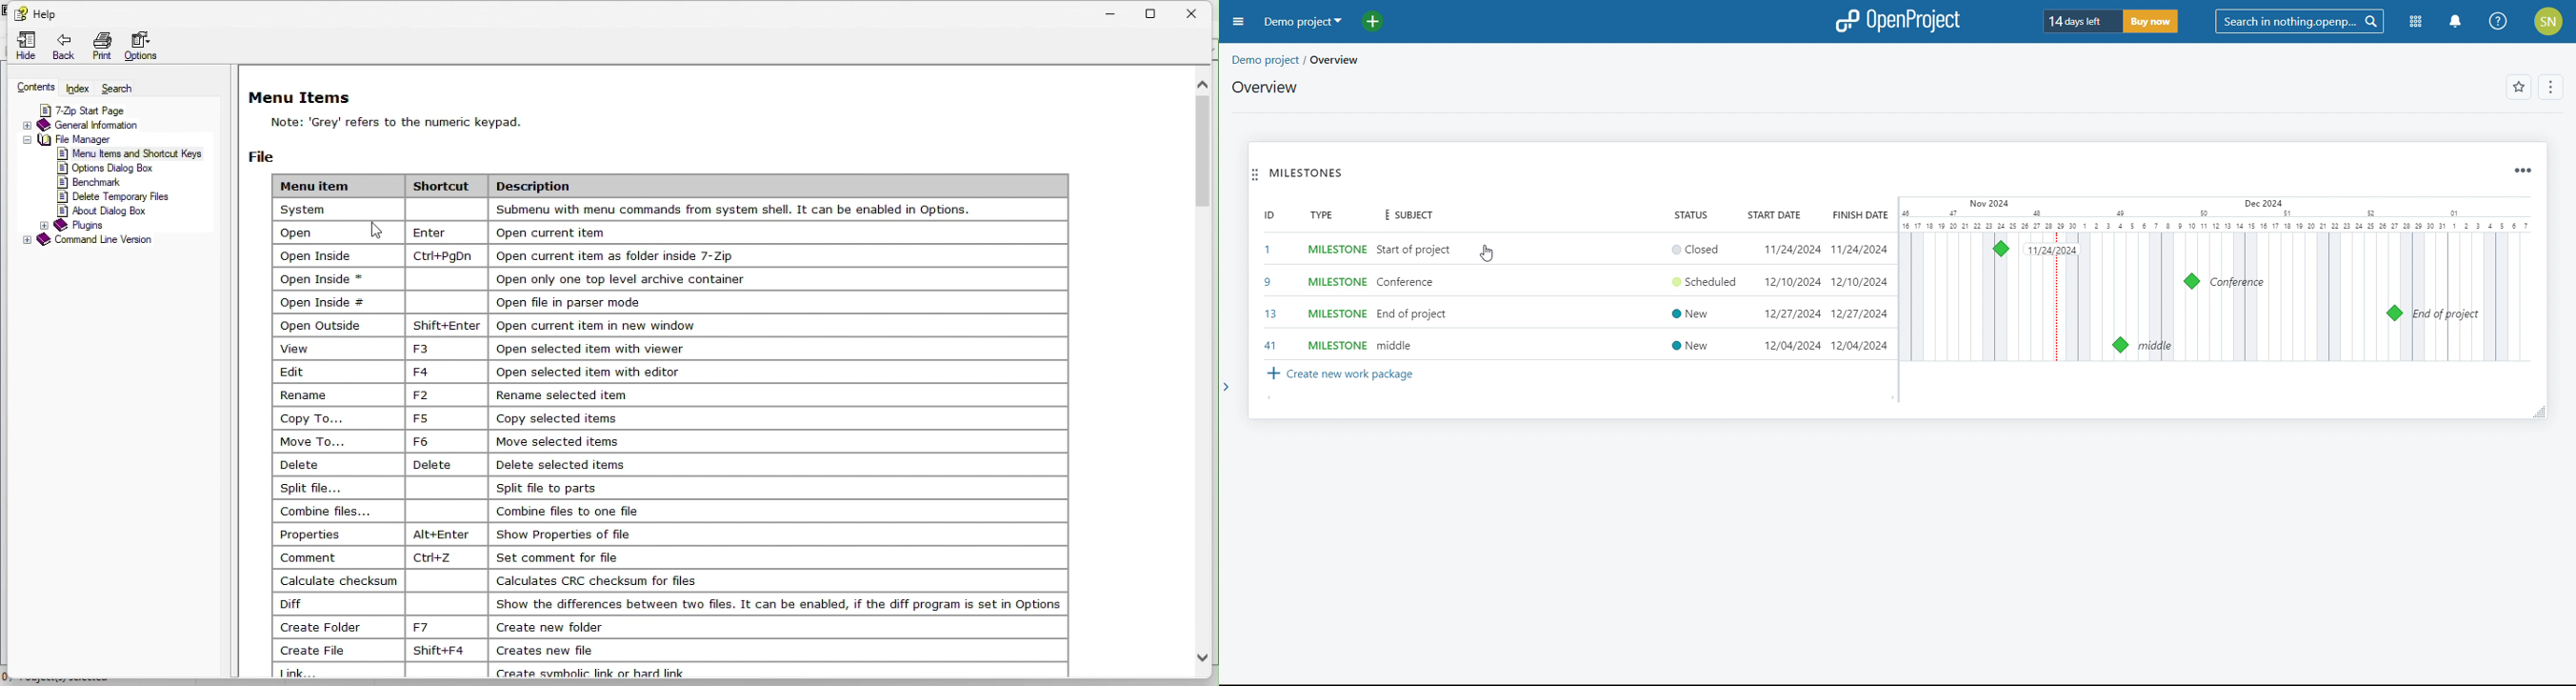 This screenshot has width=2576, height=700. Describe the element at coordinates (1264, 315) in the screenshot. I see `RE]` at that location.